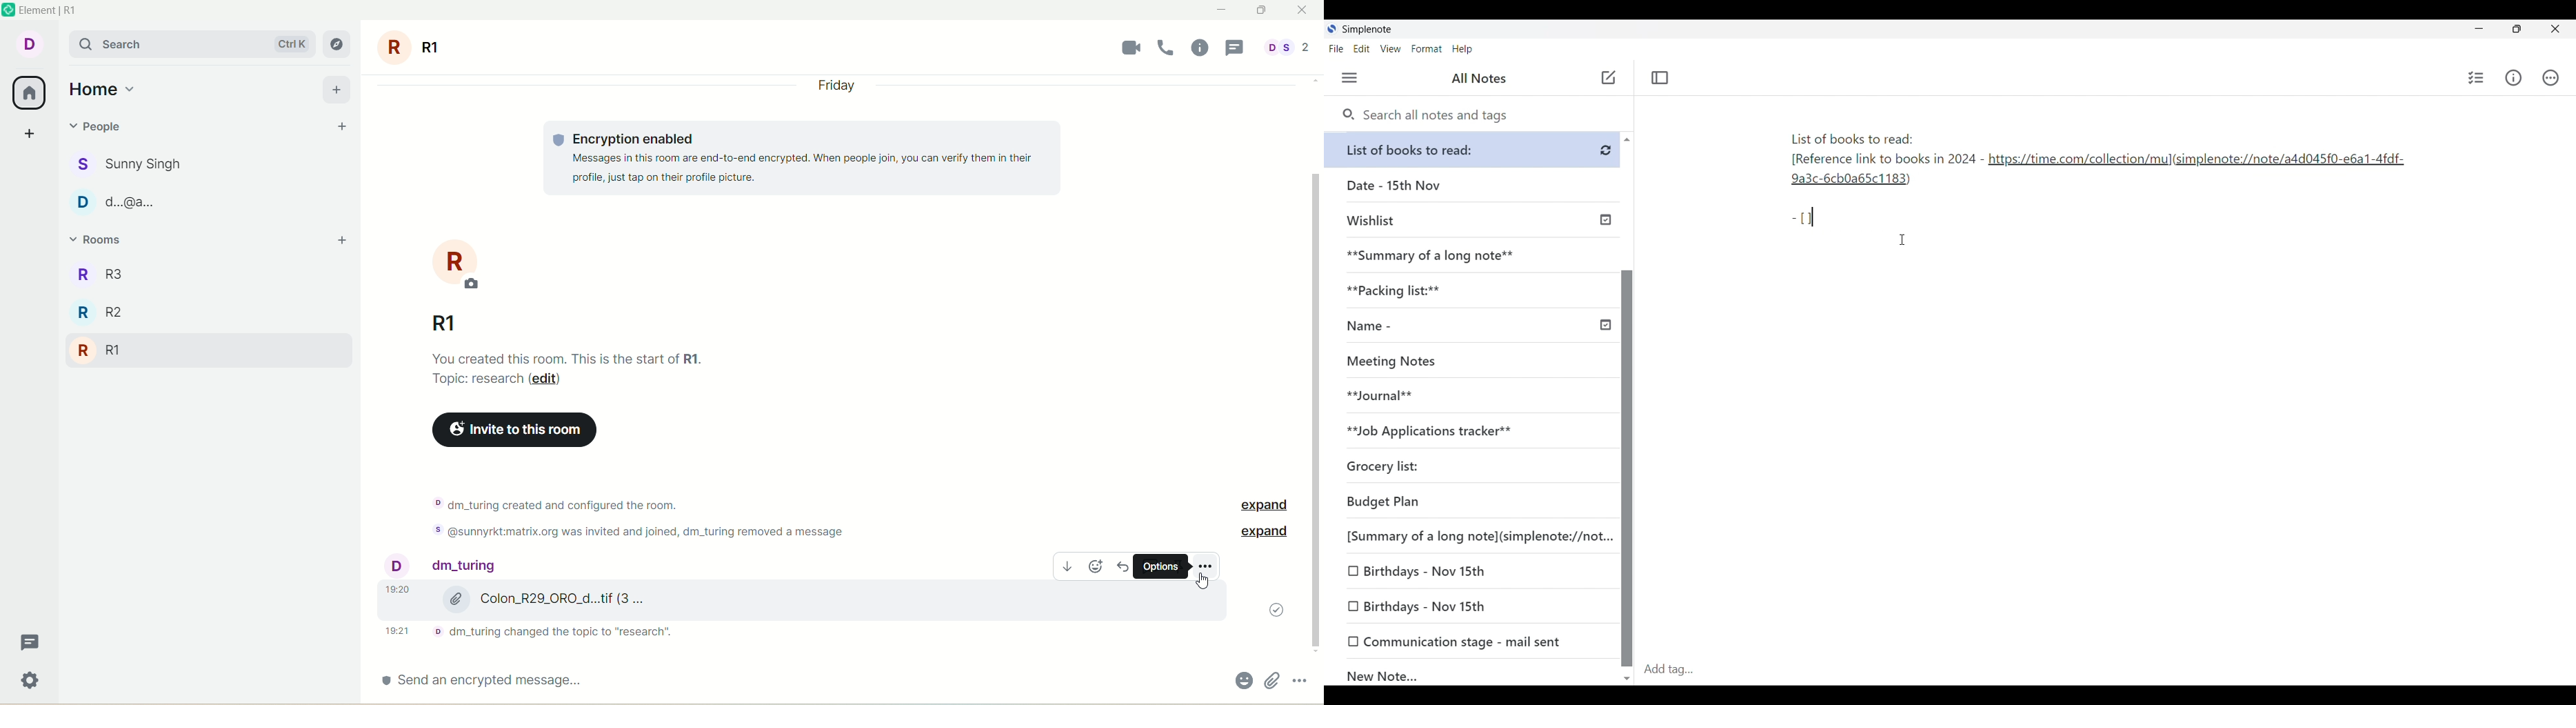  What do you see at coordinates (1098, 564) in the screenshot?
I see `emoji` at bounding box center [1098, 564].